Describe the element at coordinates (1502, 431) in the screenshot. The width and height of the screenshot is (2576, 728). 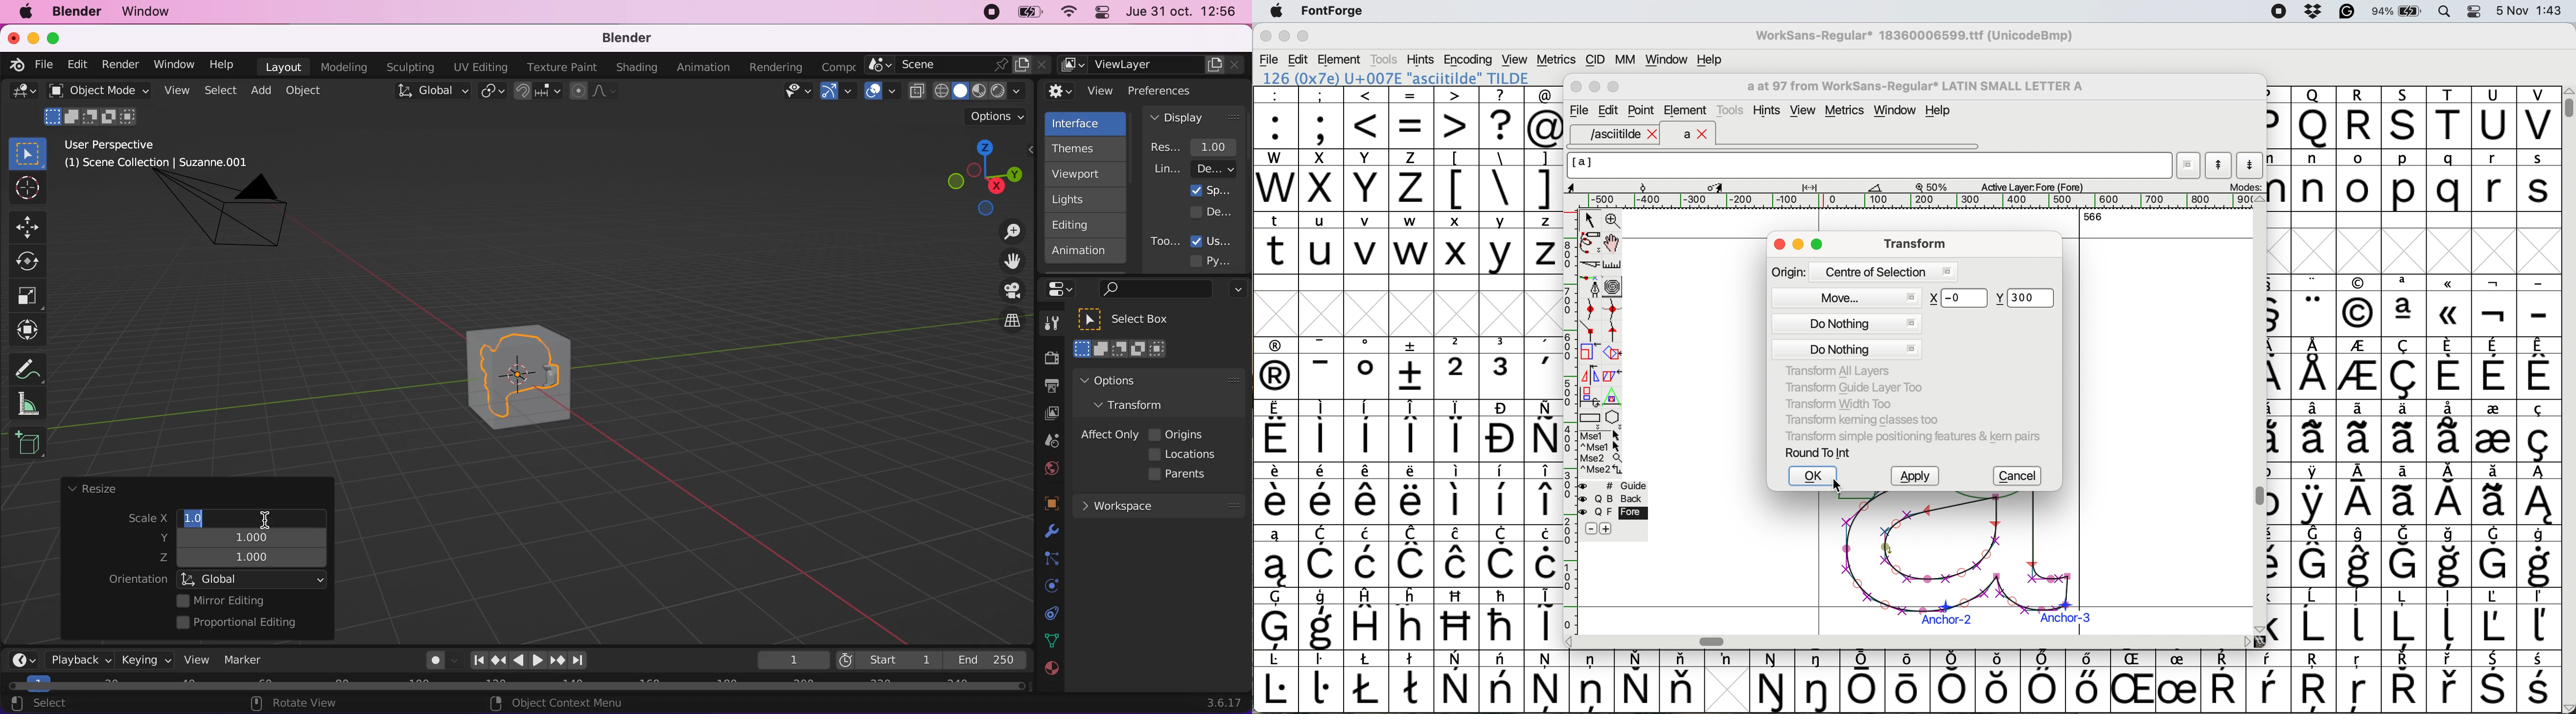
I see `symbol` at that location.